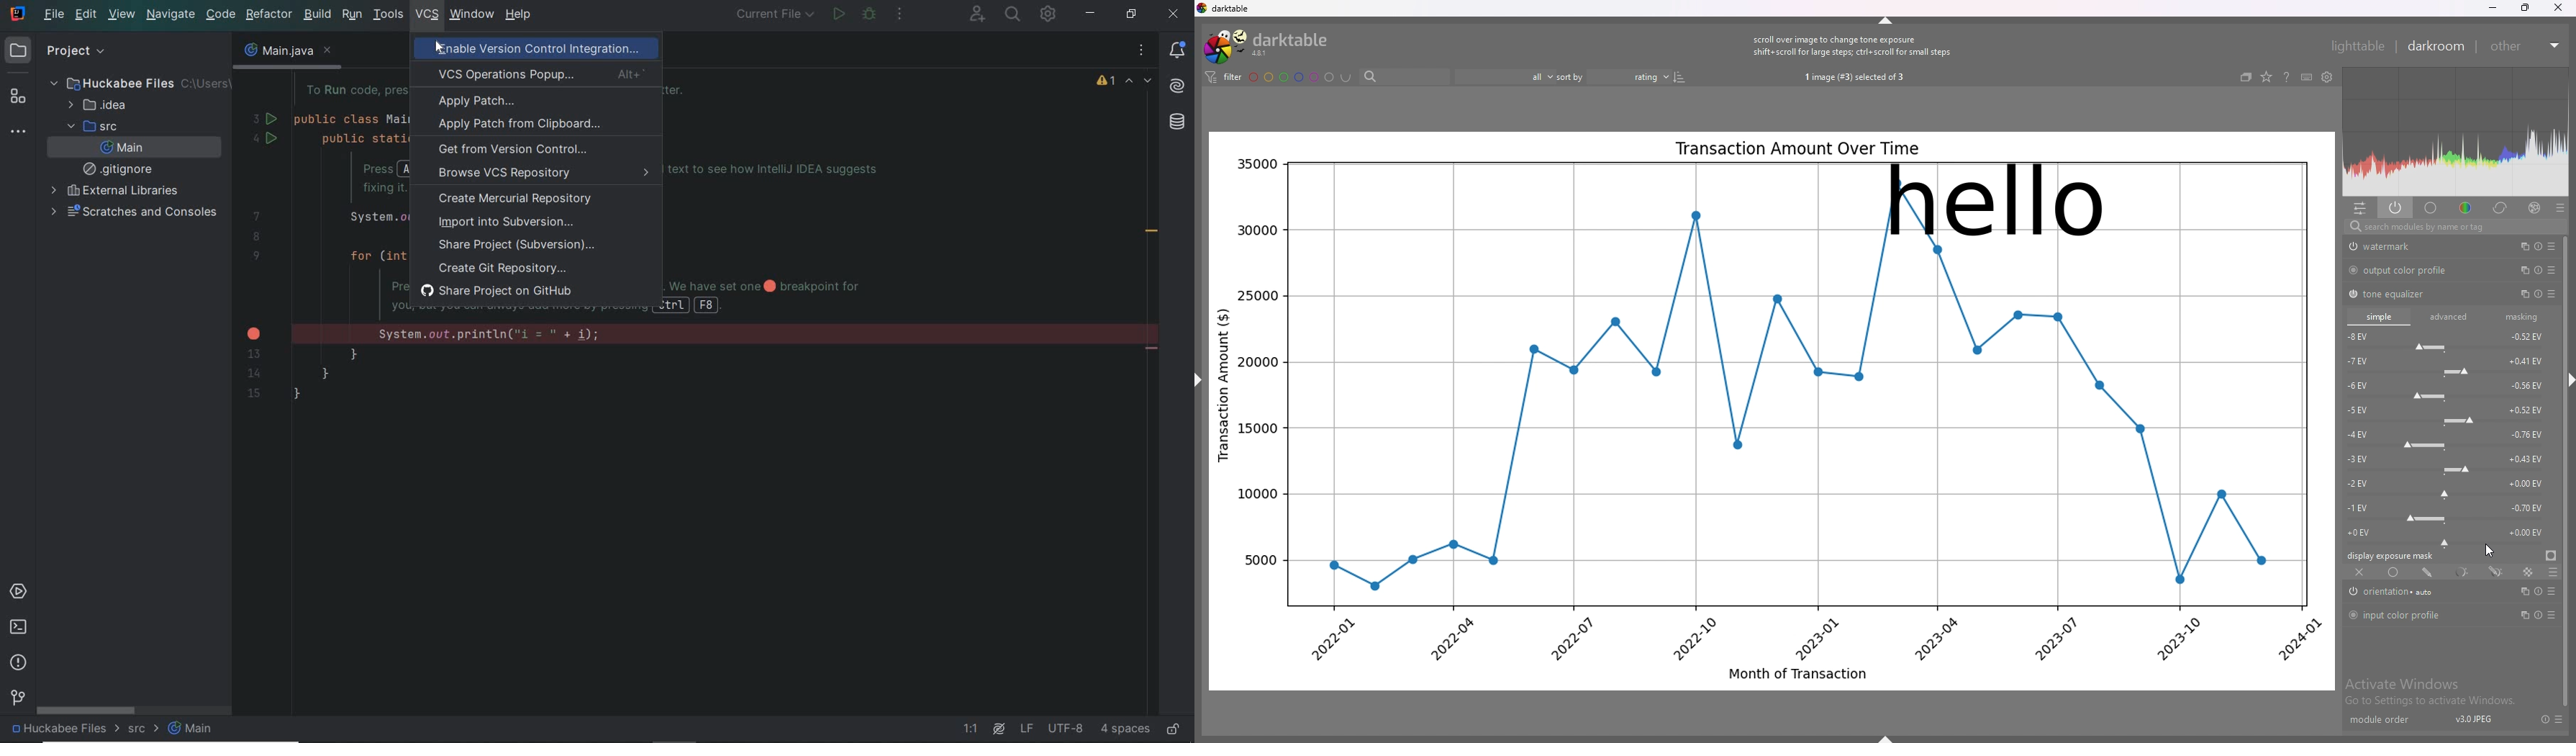 This screenshot has height=756, width=2576. I want to click on cursor, so click(435, 49).